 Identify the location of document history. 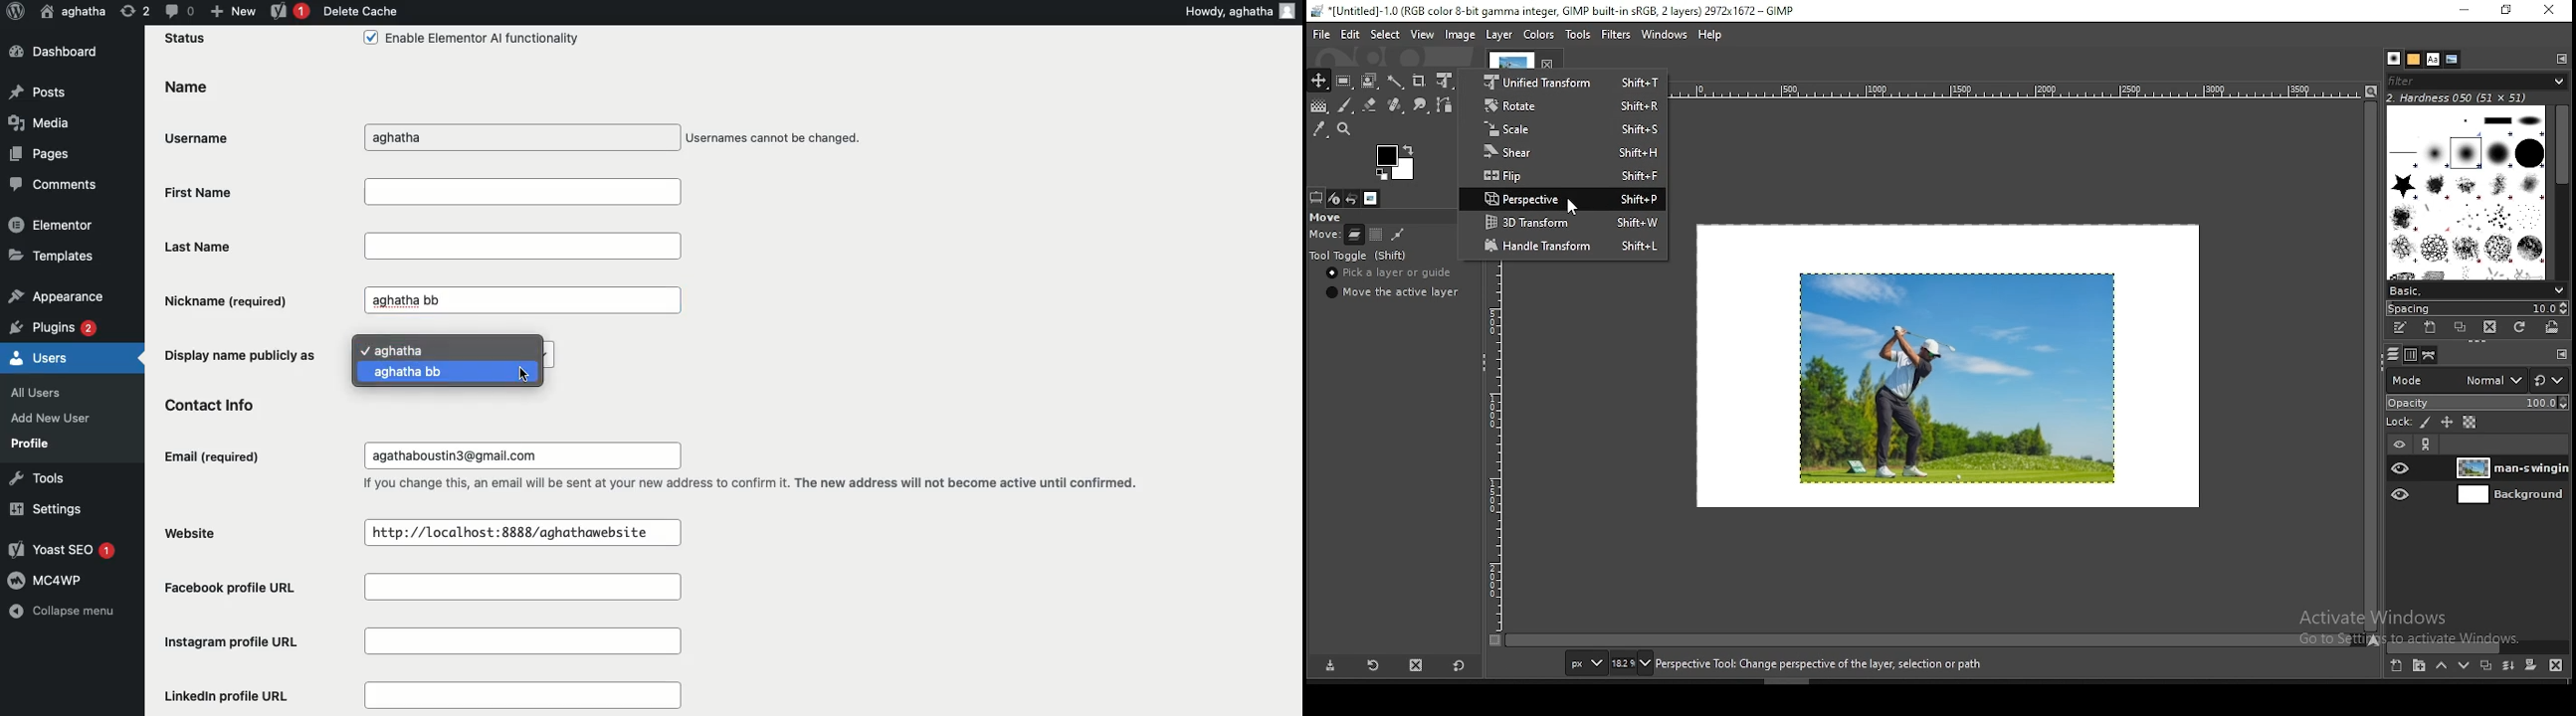
(2452, 60).